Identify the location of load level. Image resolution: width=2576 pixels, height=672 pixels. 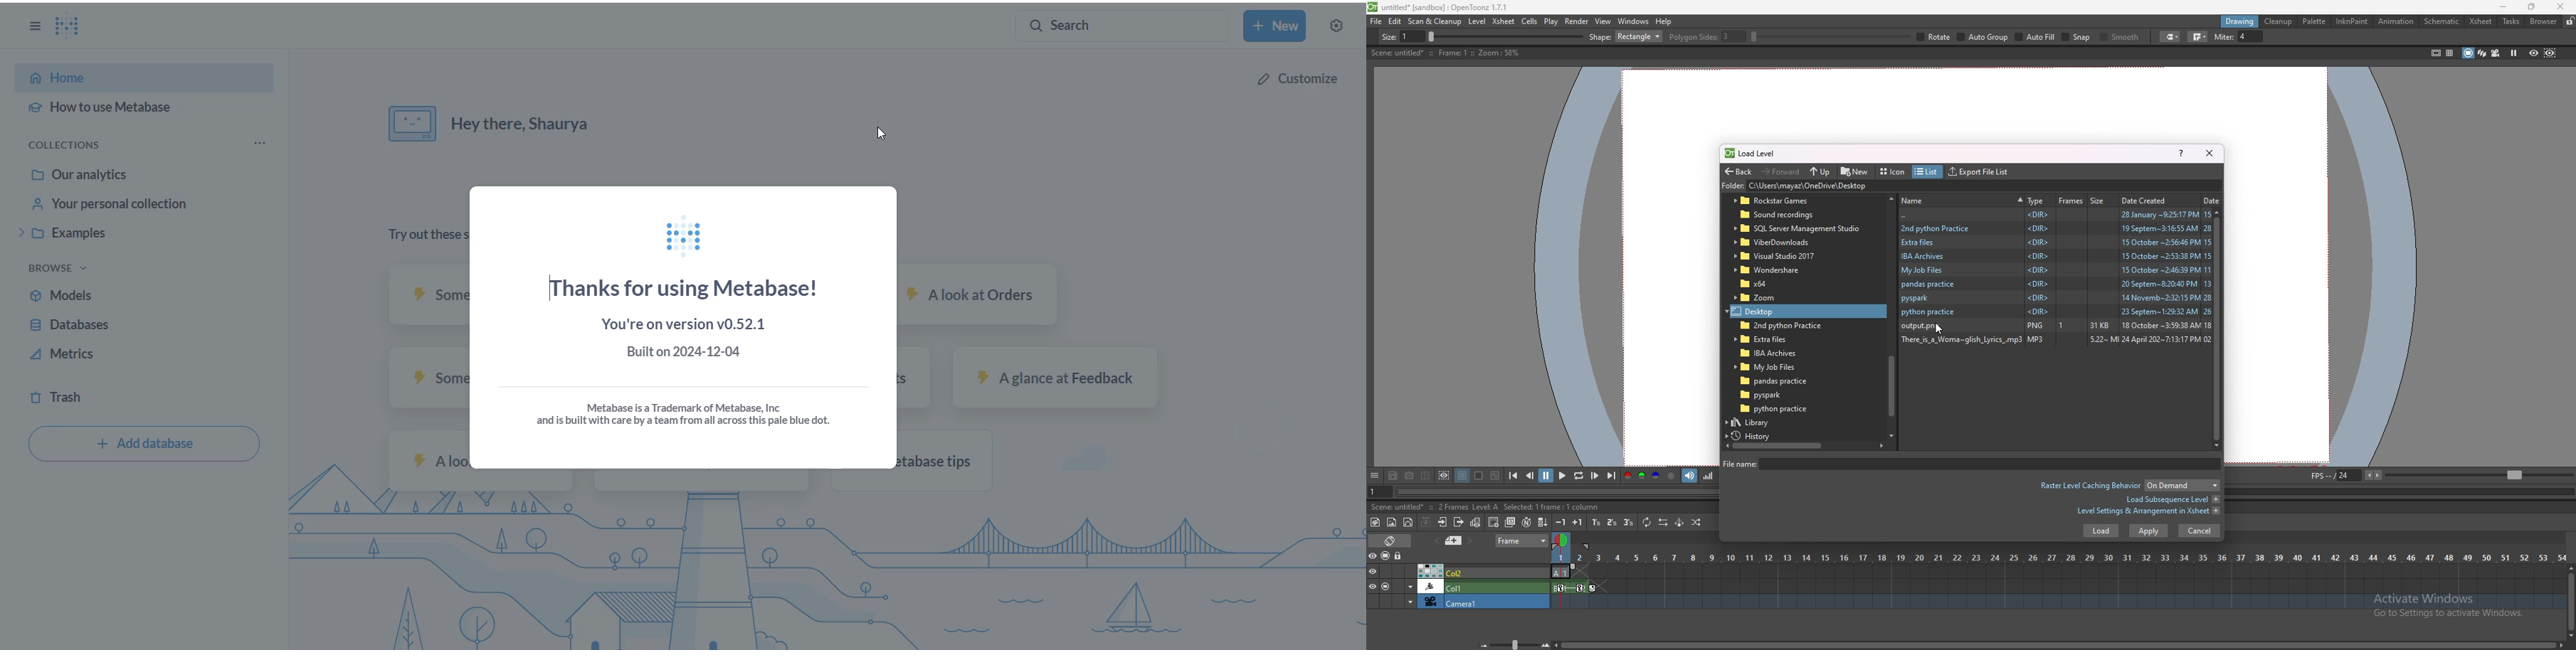
(1756, 153).